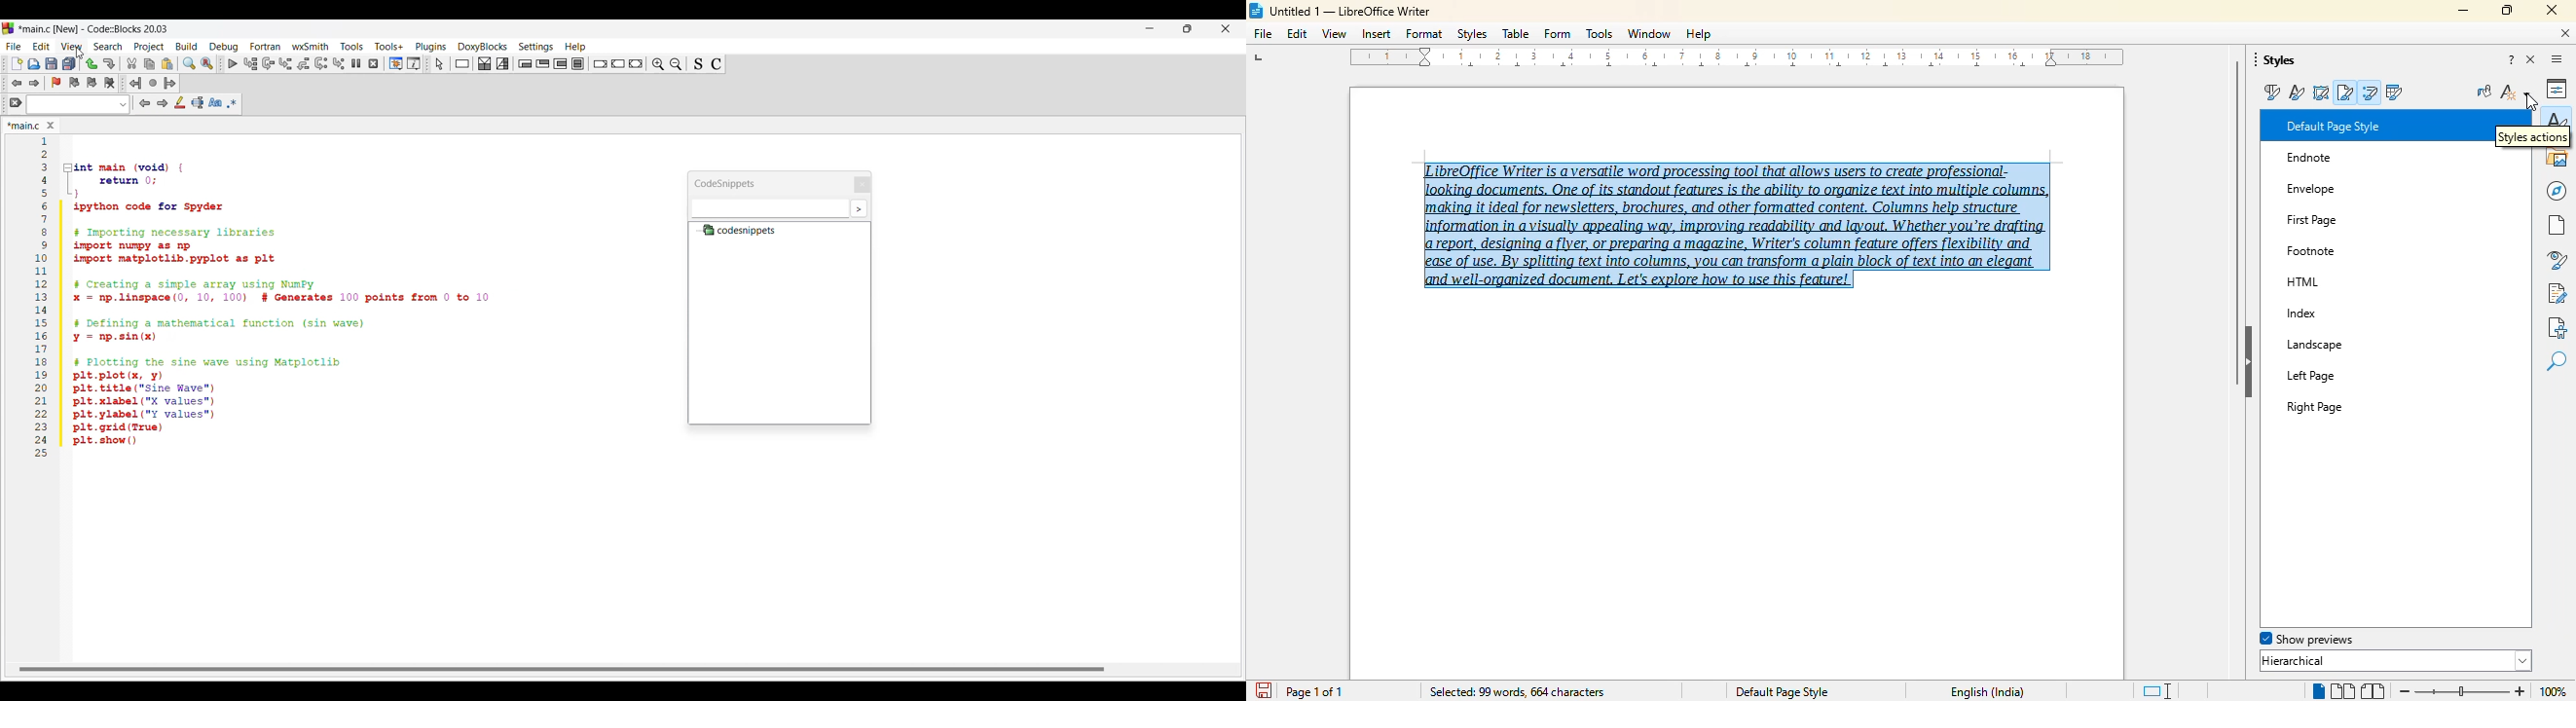  What do you see at coordinates (635, 64) in the screenshot?
I see `Return instruction` at bounding box center [635, 64].